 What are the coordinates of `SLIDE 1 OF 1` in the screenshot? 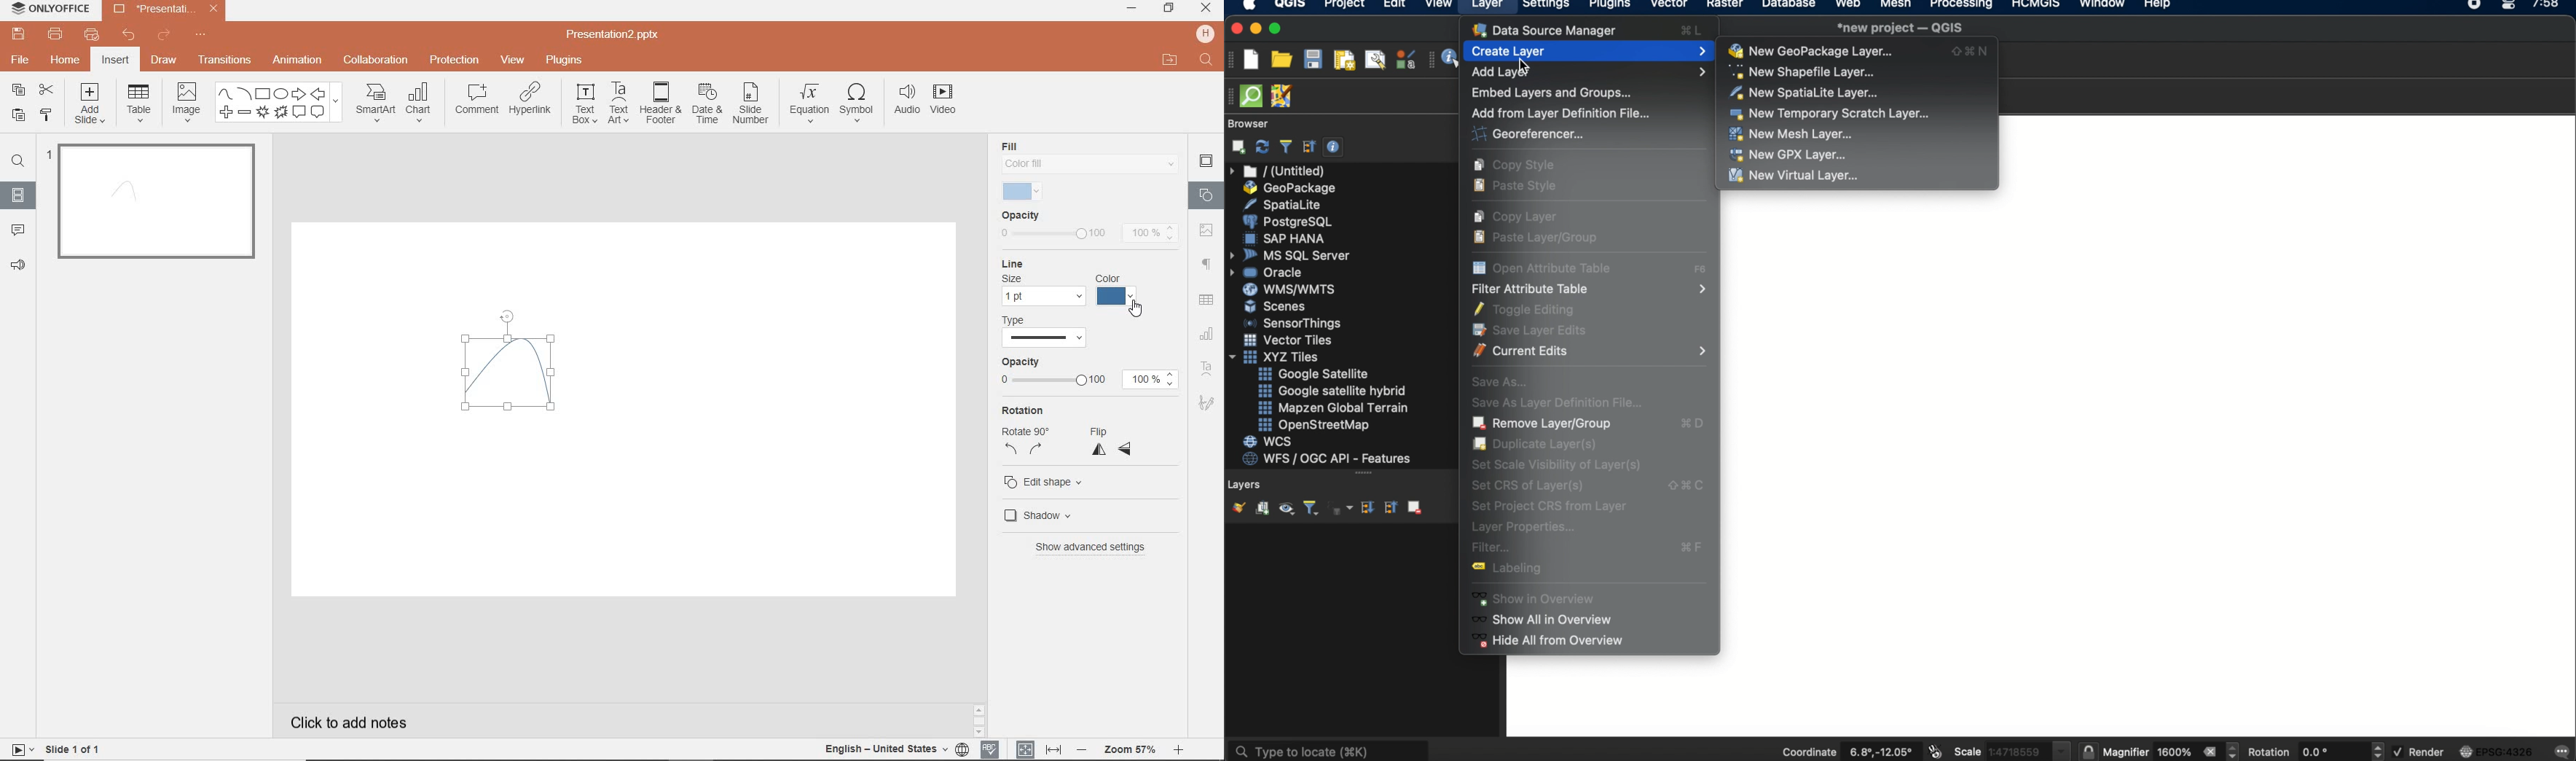 It's located at (58, 749).